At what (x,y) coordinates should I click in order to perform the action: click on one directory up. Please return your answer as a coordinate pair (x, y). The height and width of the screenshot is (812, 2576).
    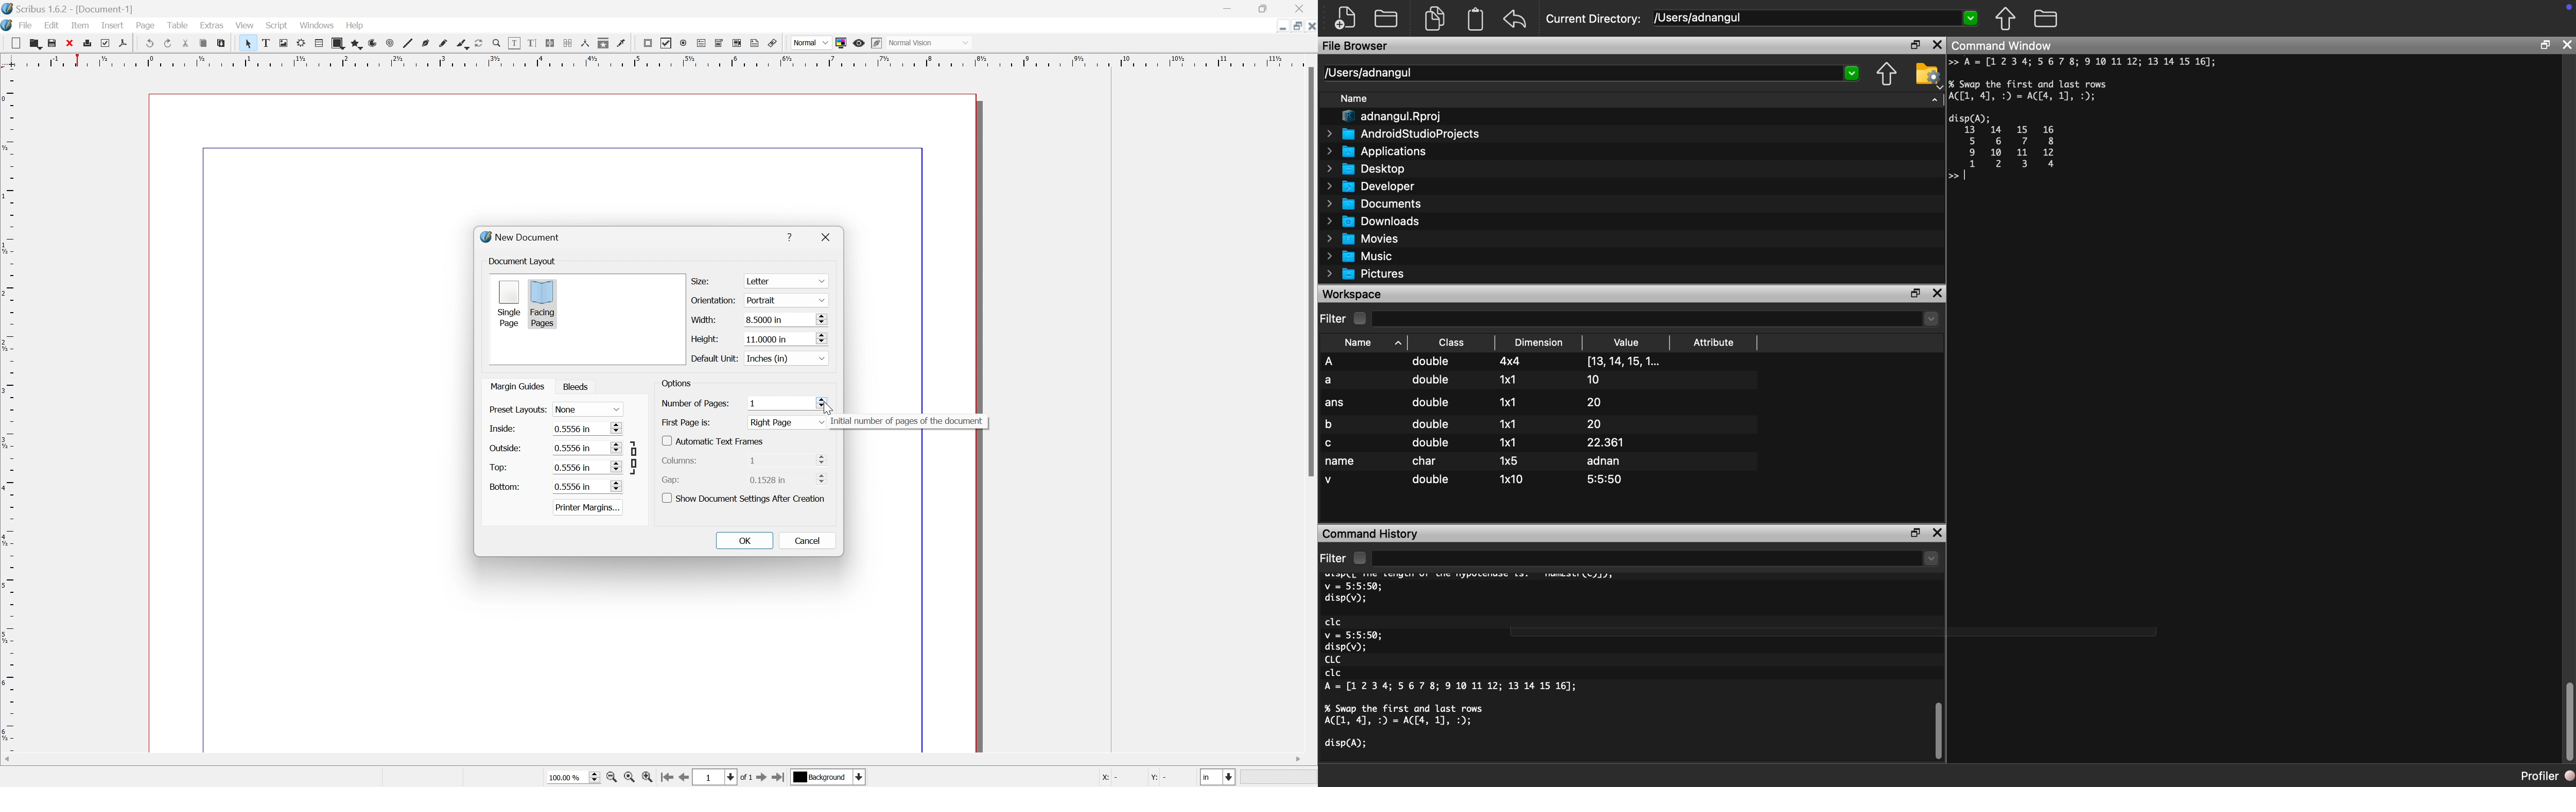
    Looking at the image, I should click on (2009, 21).